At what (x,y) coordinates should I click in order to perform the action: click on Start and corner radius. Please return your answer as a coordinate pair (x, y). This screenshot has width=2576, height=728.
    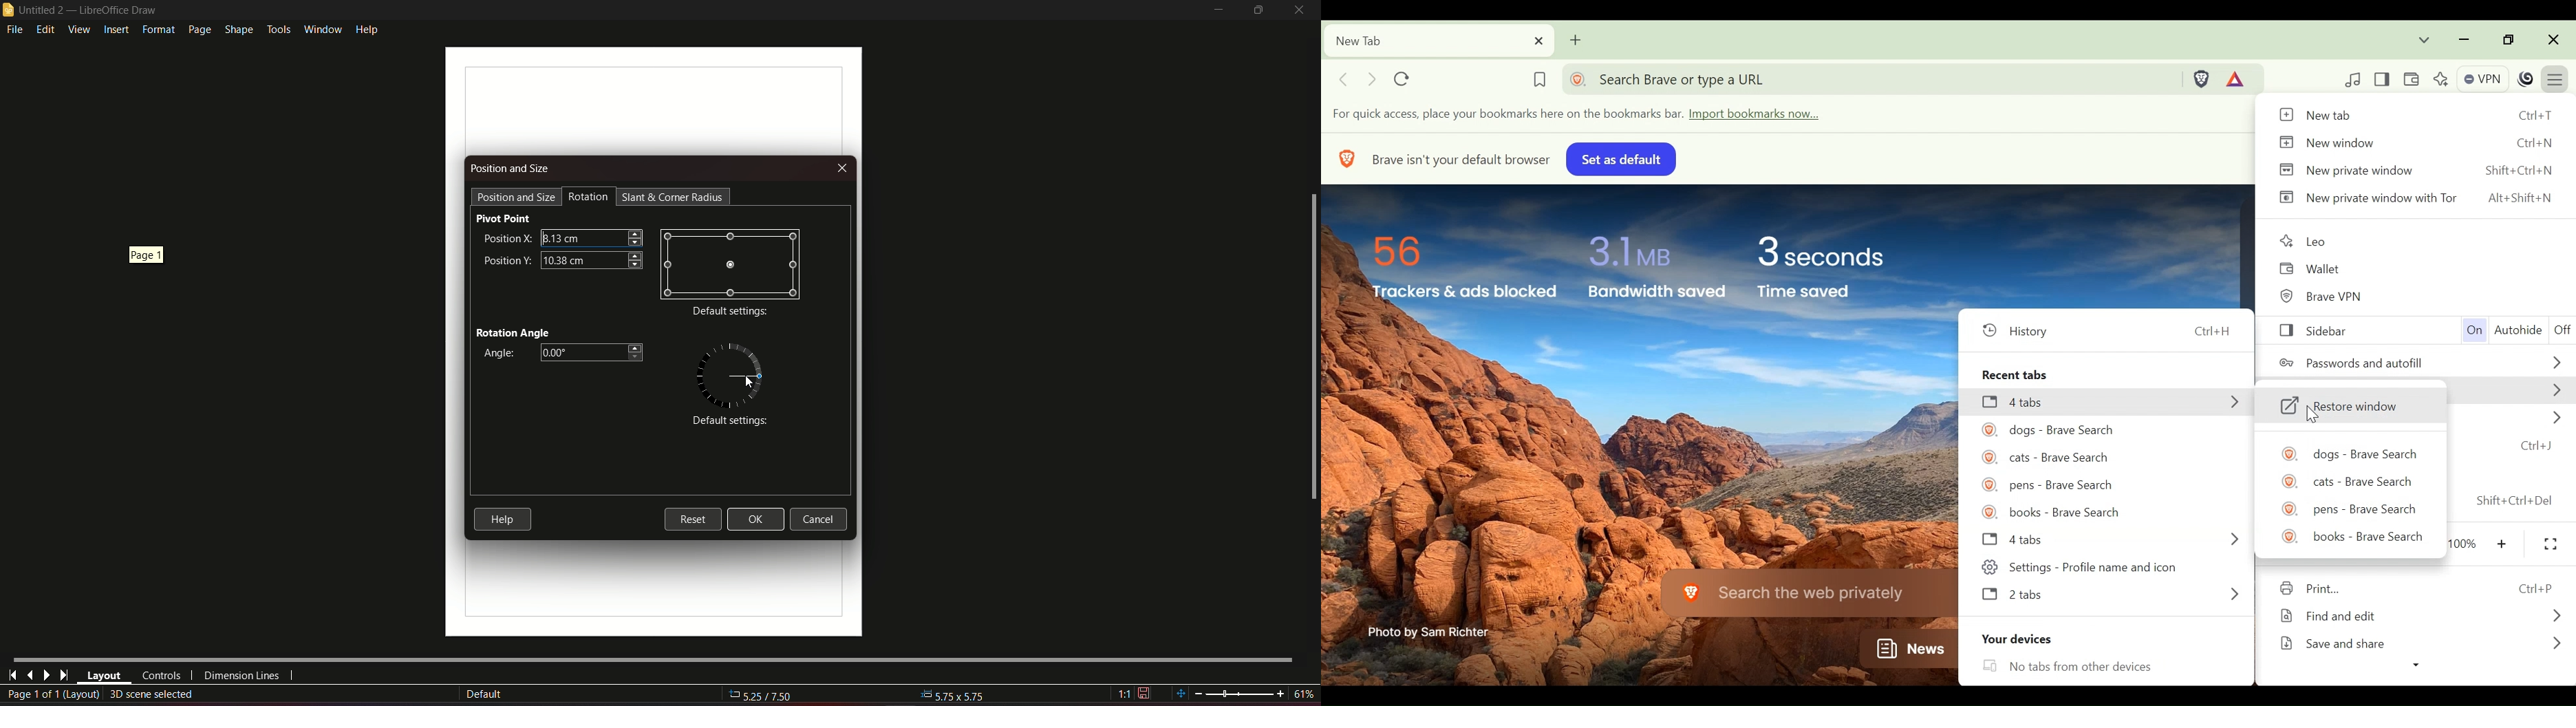
    Looking at the image, I should click on (674, 197).